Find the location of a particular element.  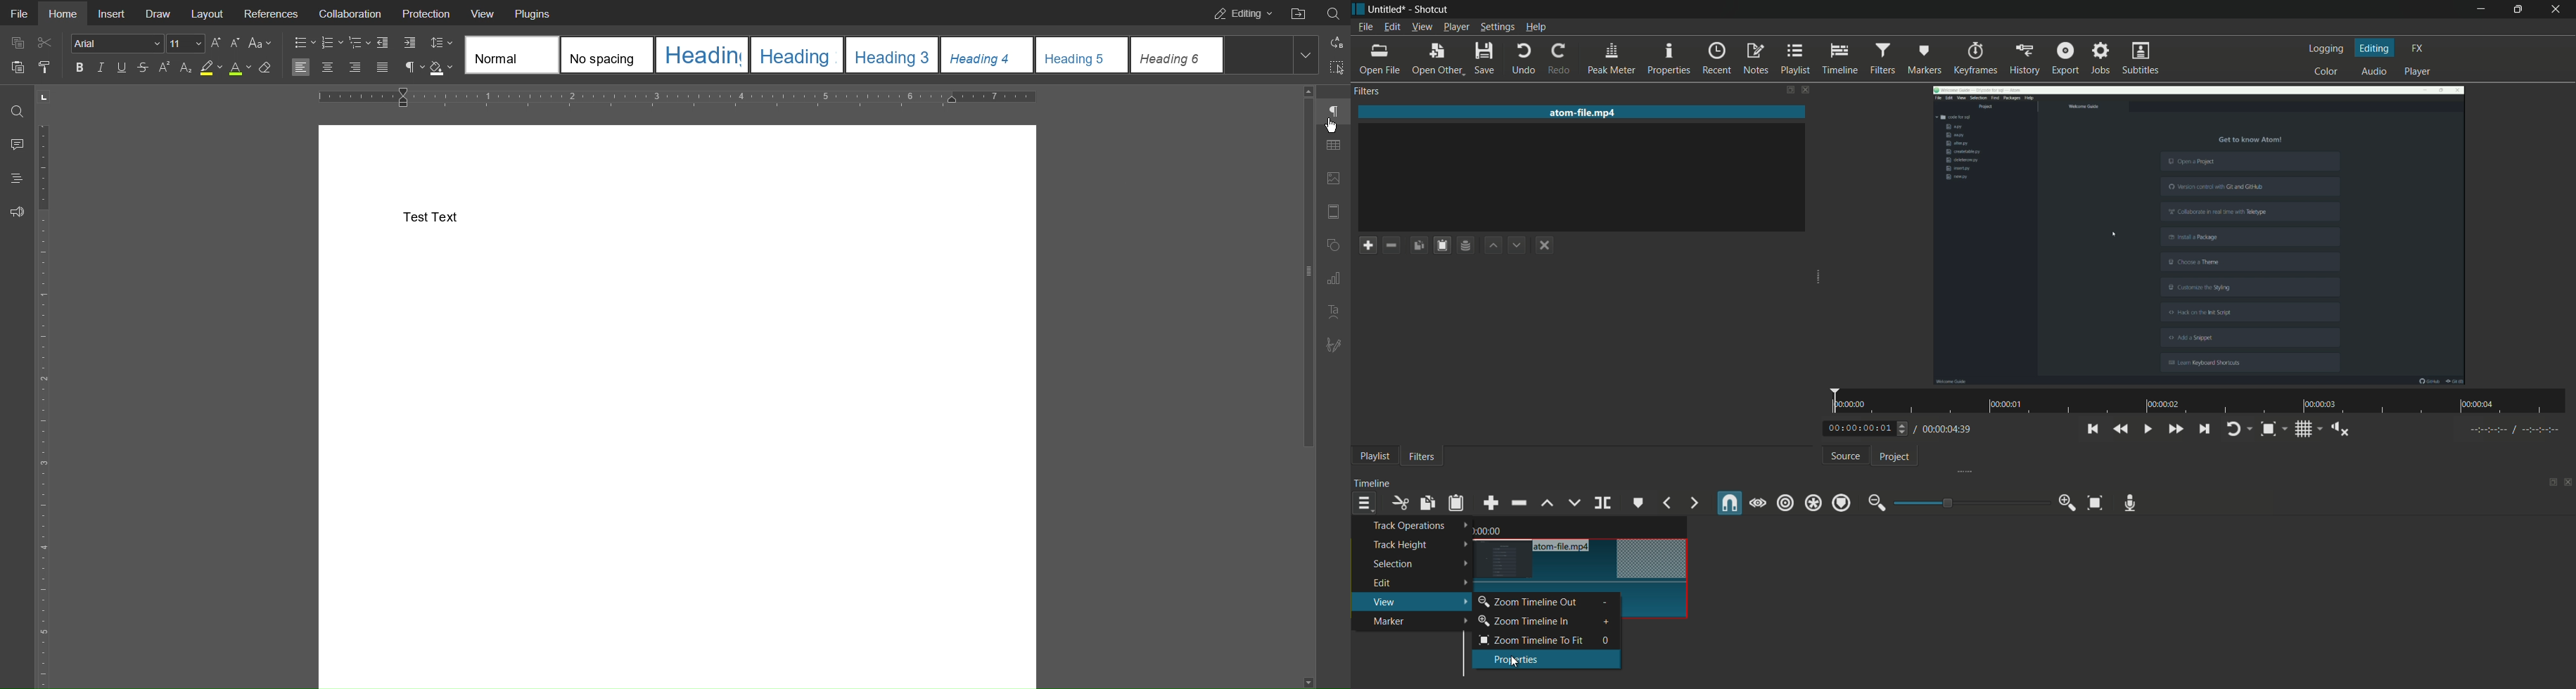

Home is located at coordinates (62, 13).